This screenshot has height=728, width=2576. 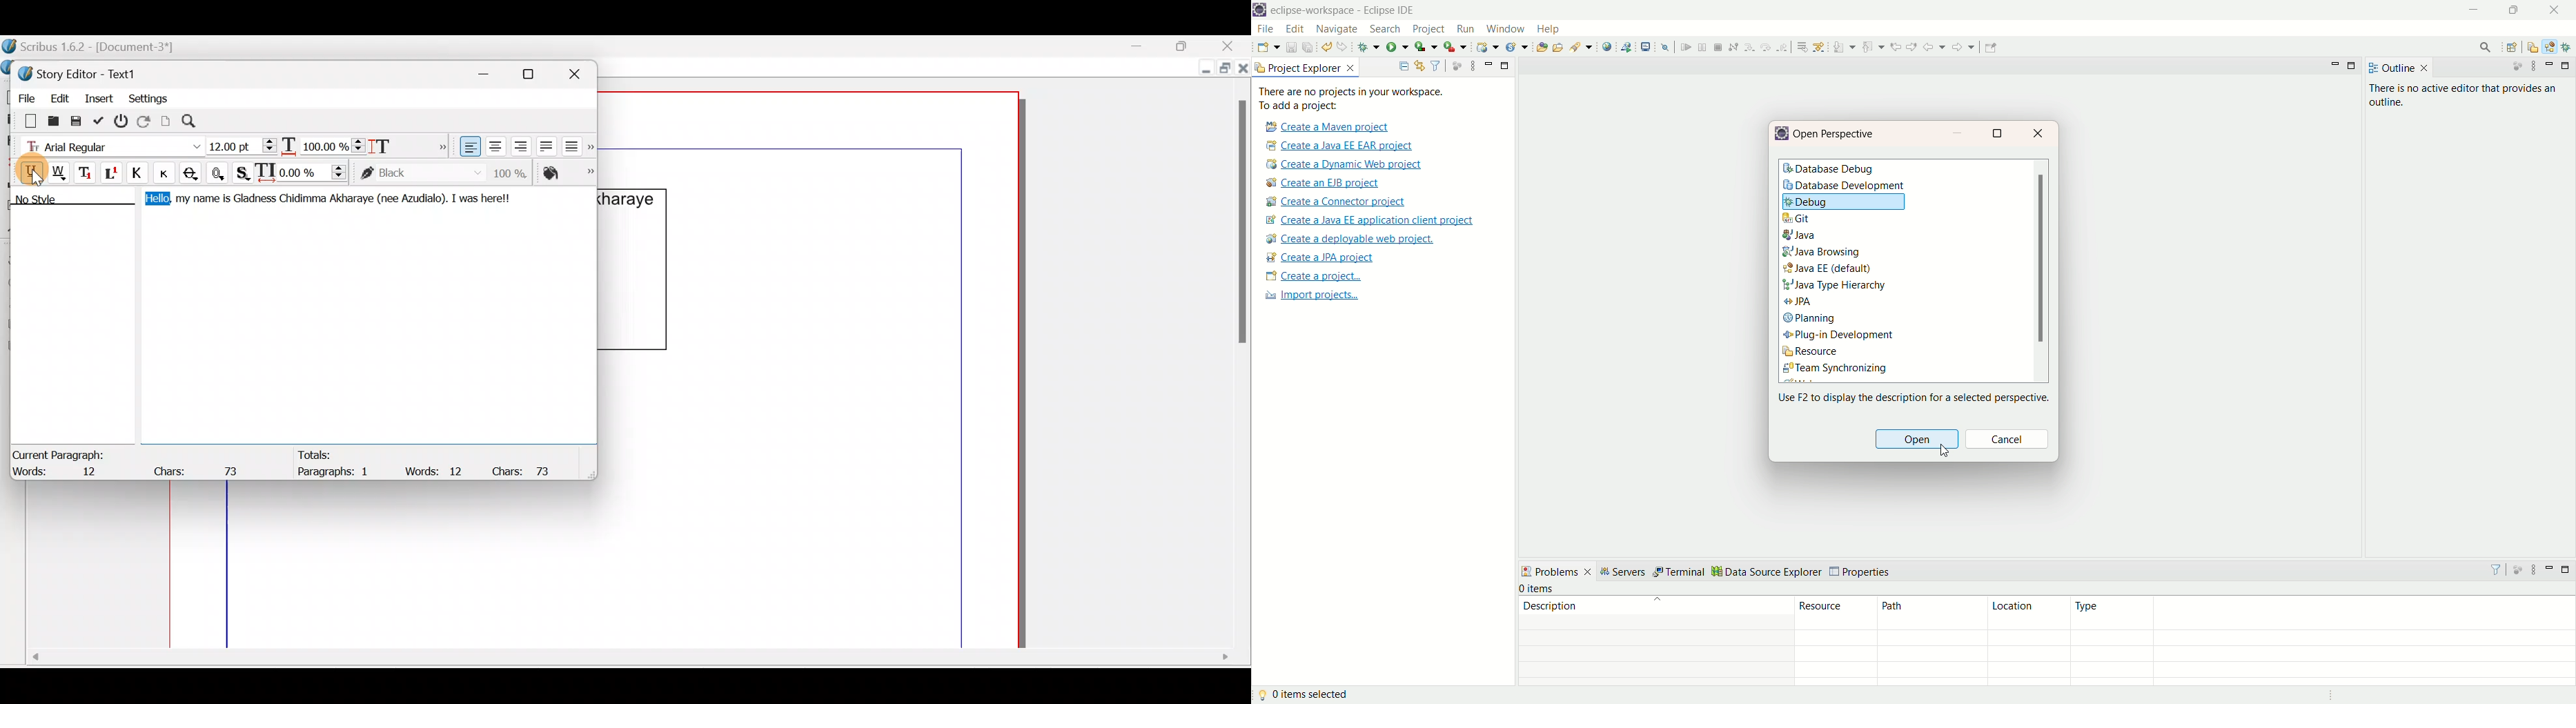 What do you see at coordinates (1203, 70) in the screenshot?
I see `Minimize` at bounding box center [1203, 70].